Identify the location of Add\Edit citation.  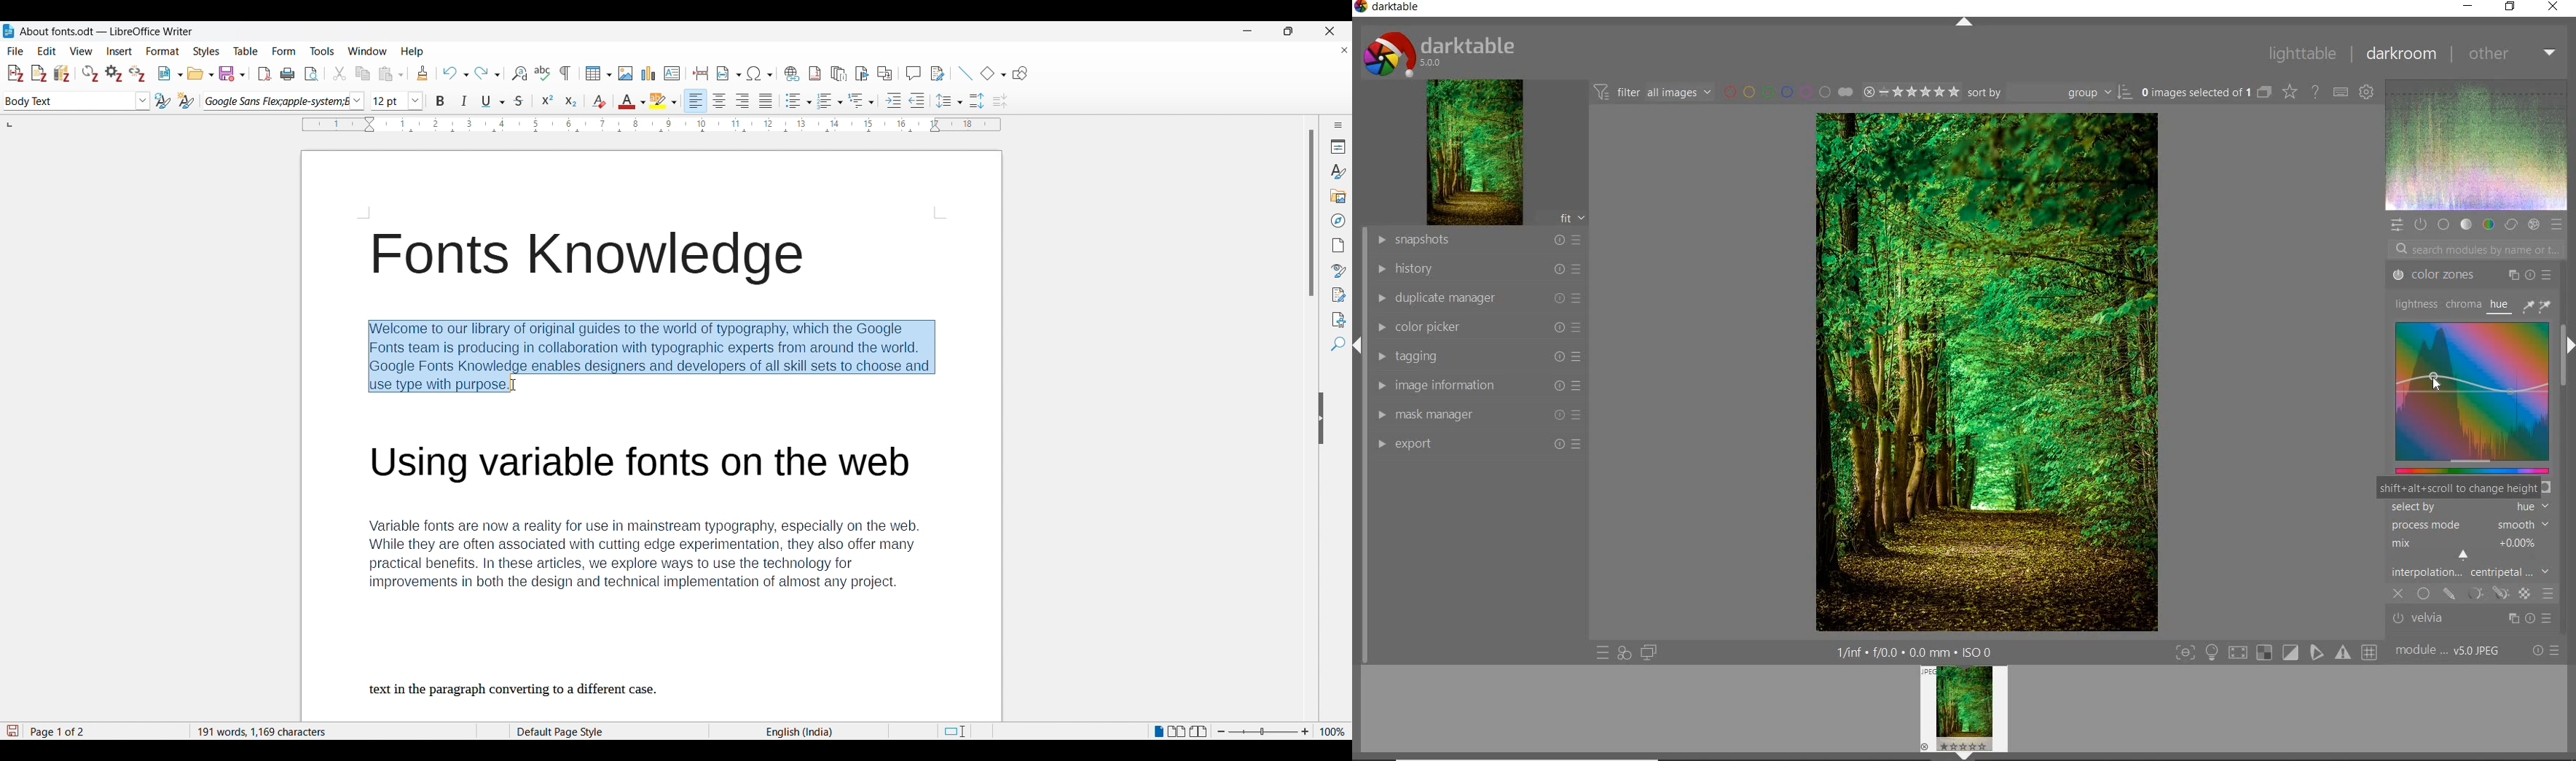
(15, 74).